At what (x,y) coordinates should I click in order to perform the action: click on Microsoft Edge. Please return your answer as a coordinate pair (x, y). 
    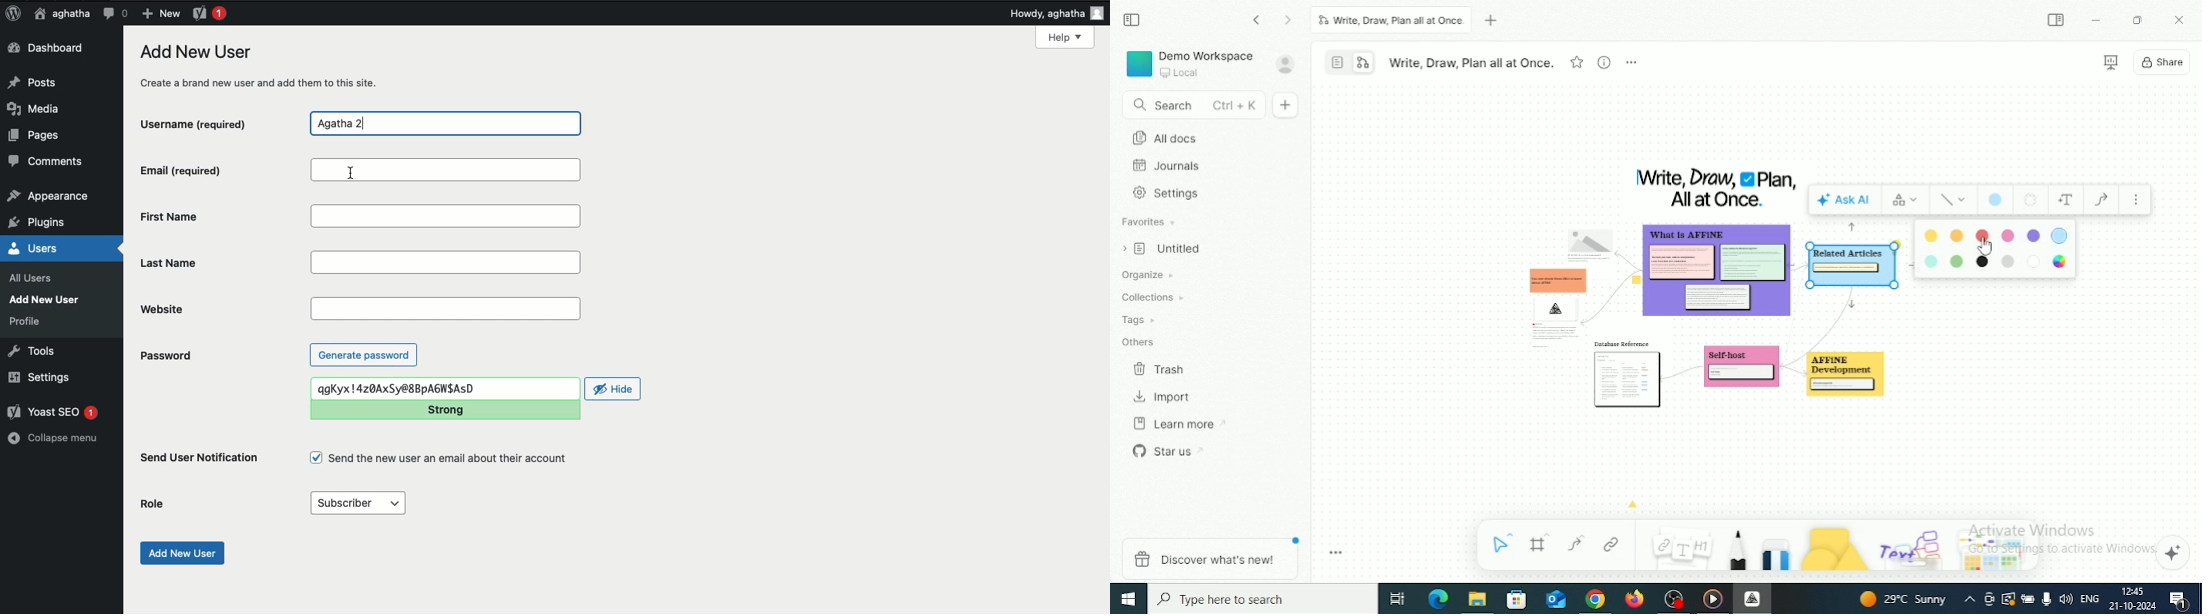
    Looking at the image, I should click on (1438, 598).